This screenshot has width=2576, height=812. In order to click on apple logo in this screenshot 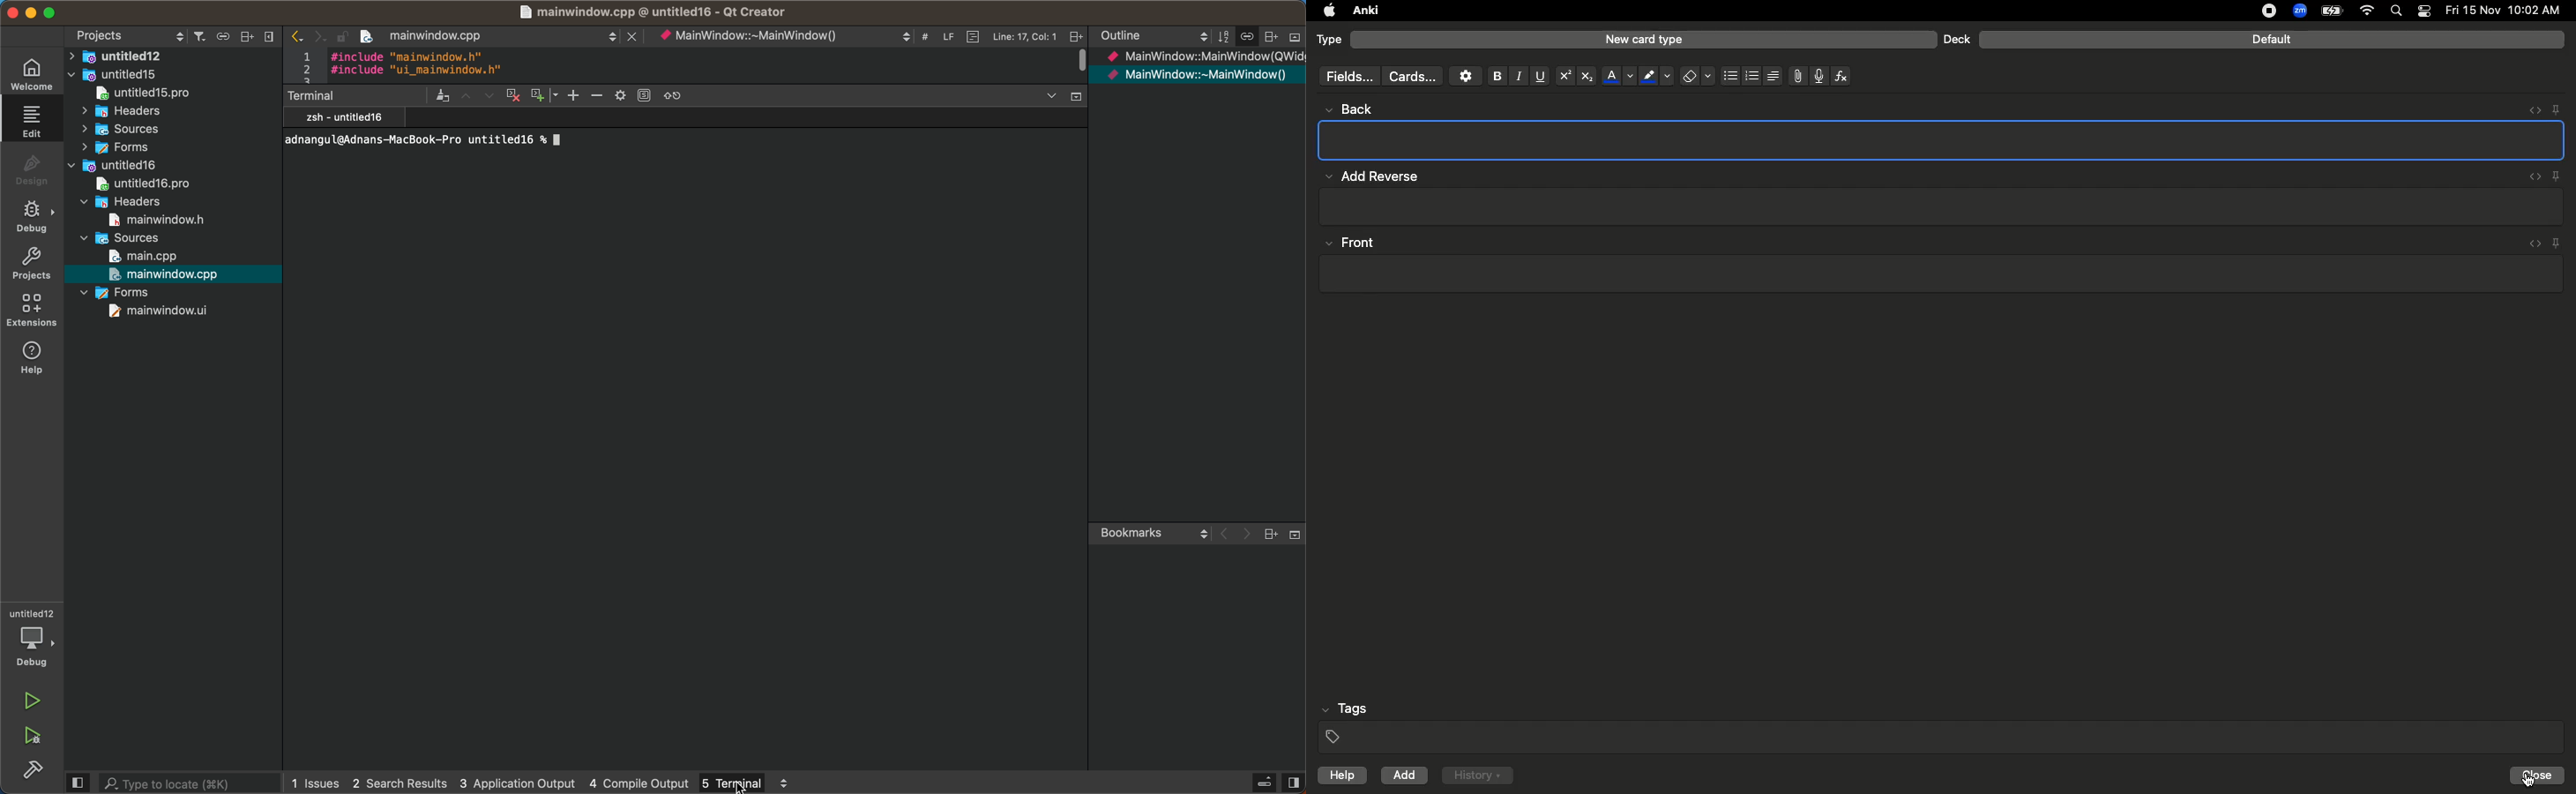, I will do `click(1325, 11)`.